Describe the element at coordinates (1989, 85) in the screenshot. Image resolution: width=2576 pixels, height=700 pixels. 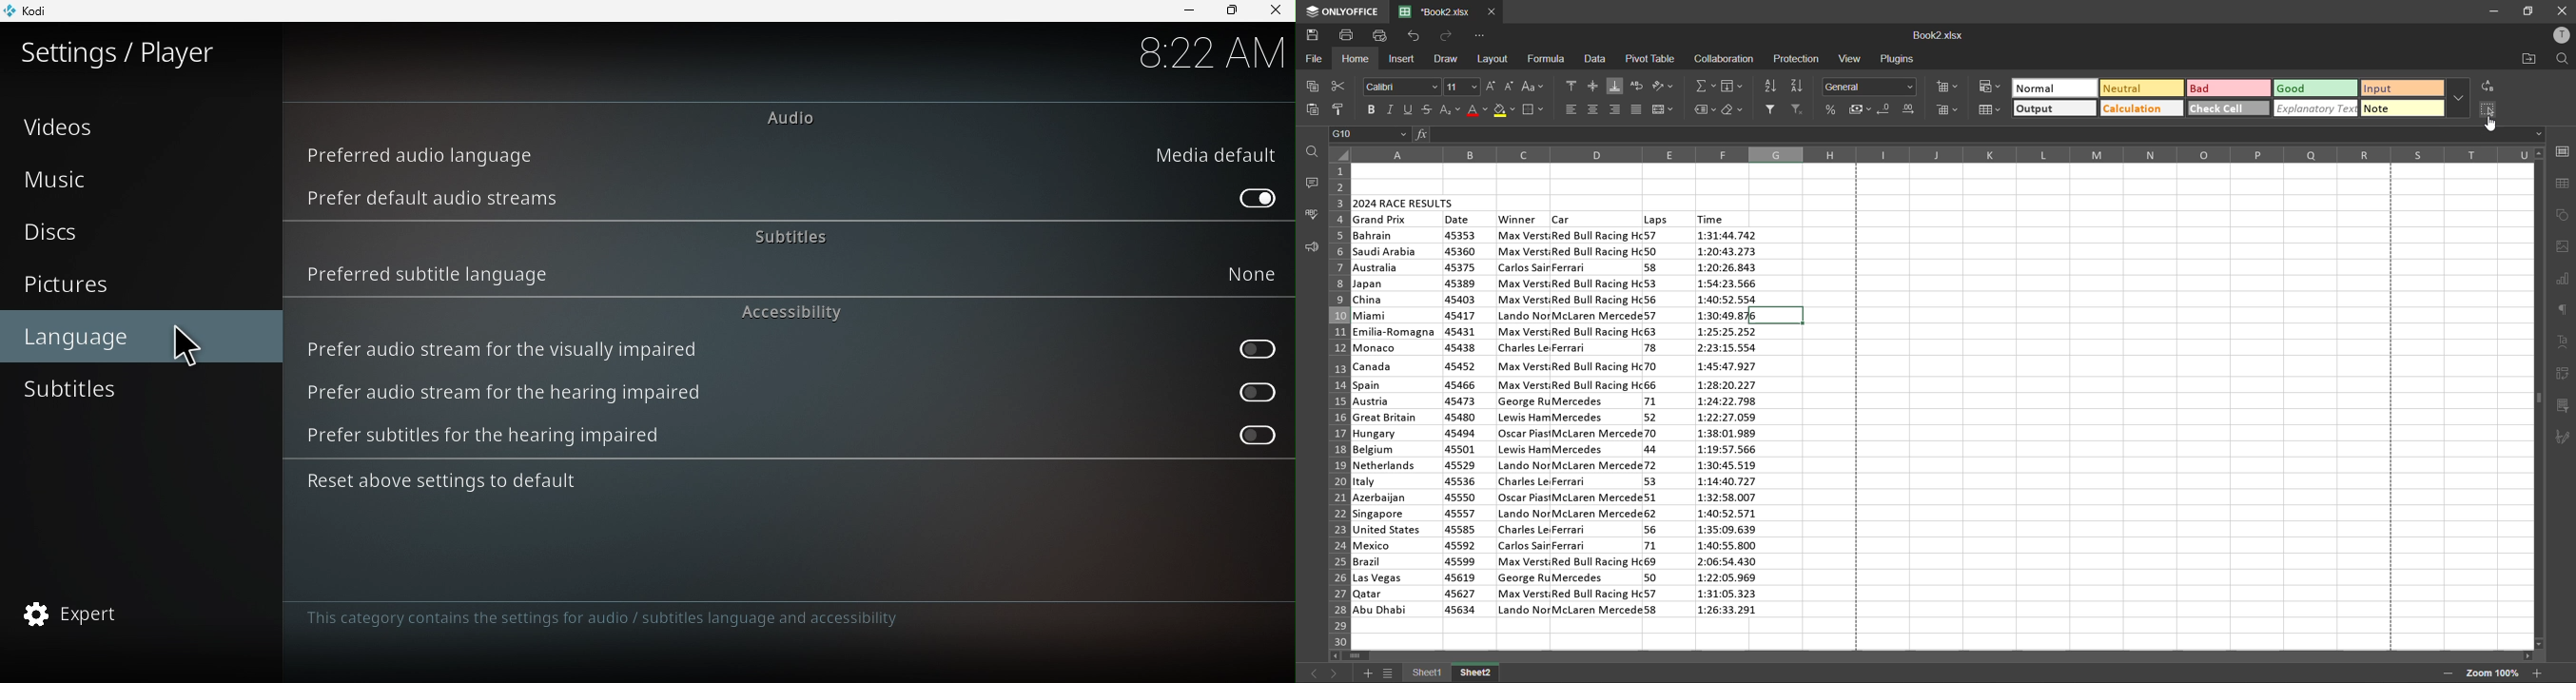
I see `conditional formatting` at that location.